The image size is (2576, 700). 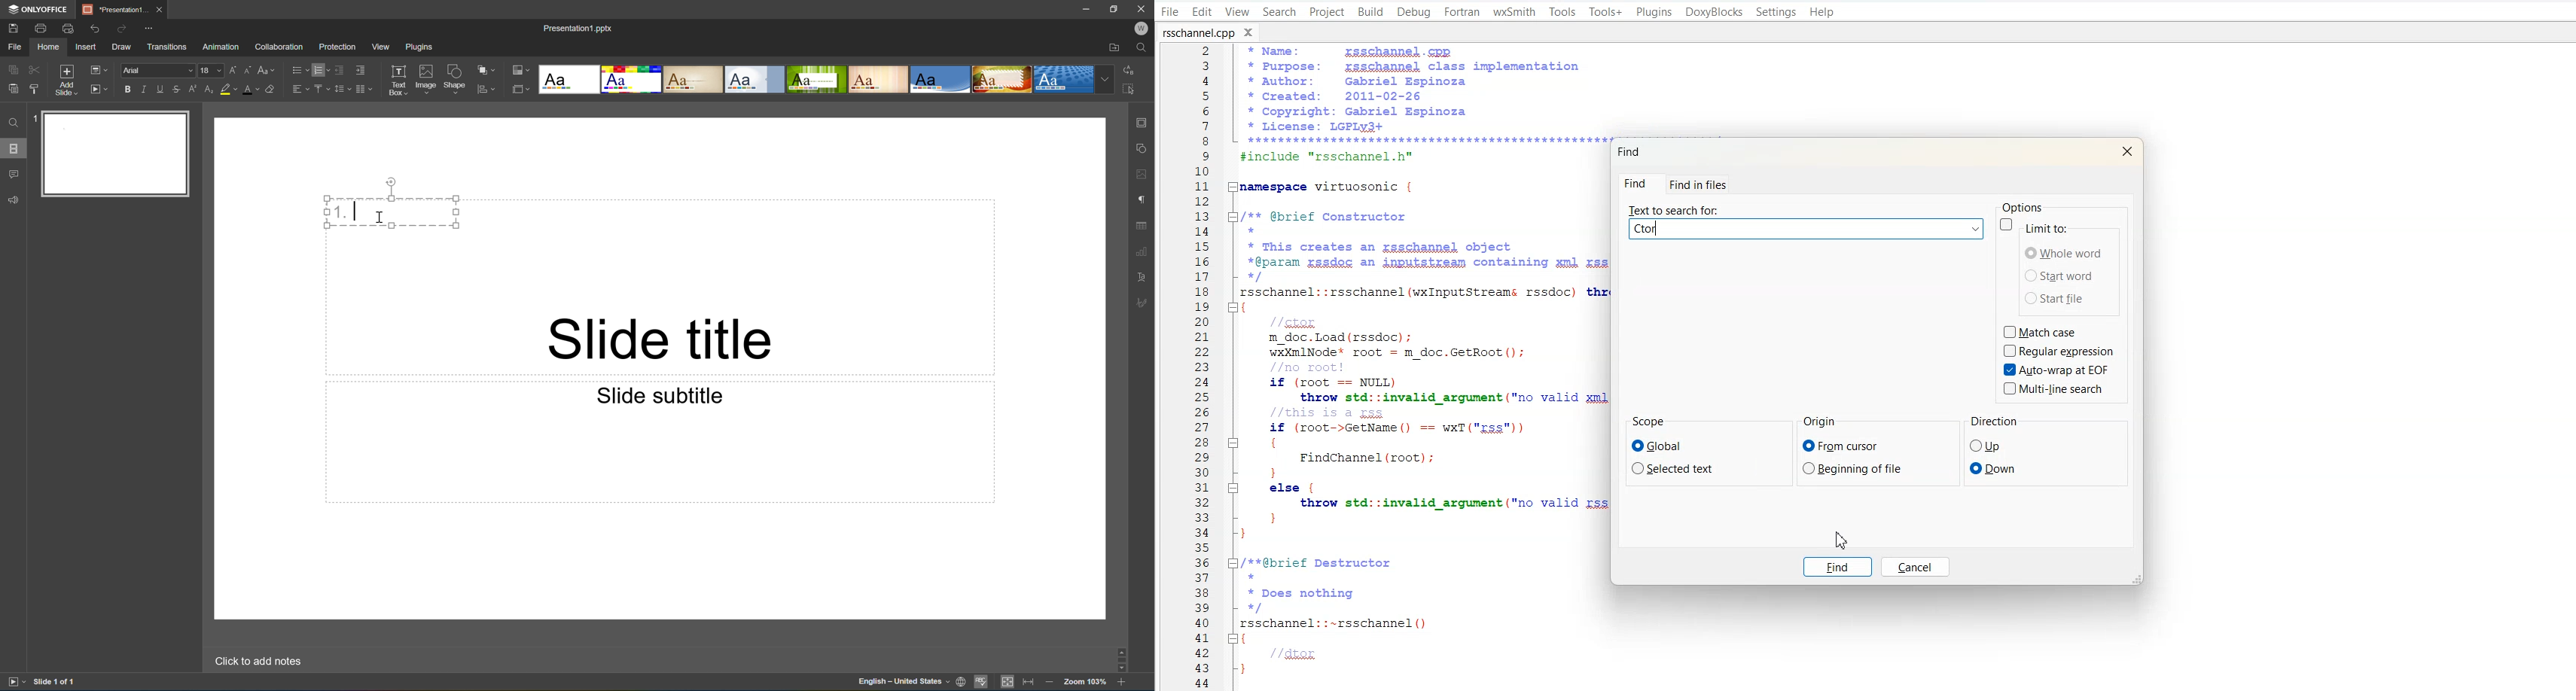 What do you see at coordinates (1029, 682) in the screenshot?
I see `Fit to width` at bounding box center [1029, 682].